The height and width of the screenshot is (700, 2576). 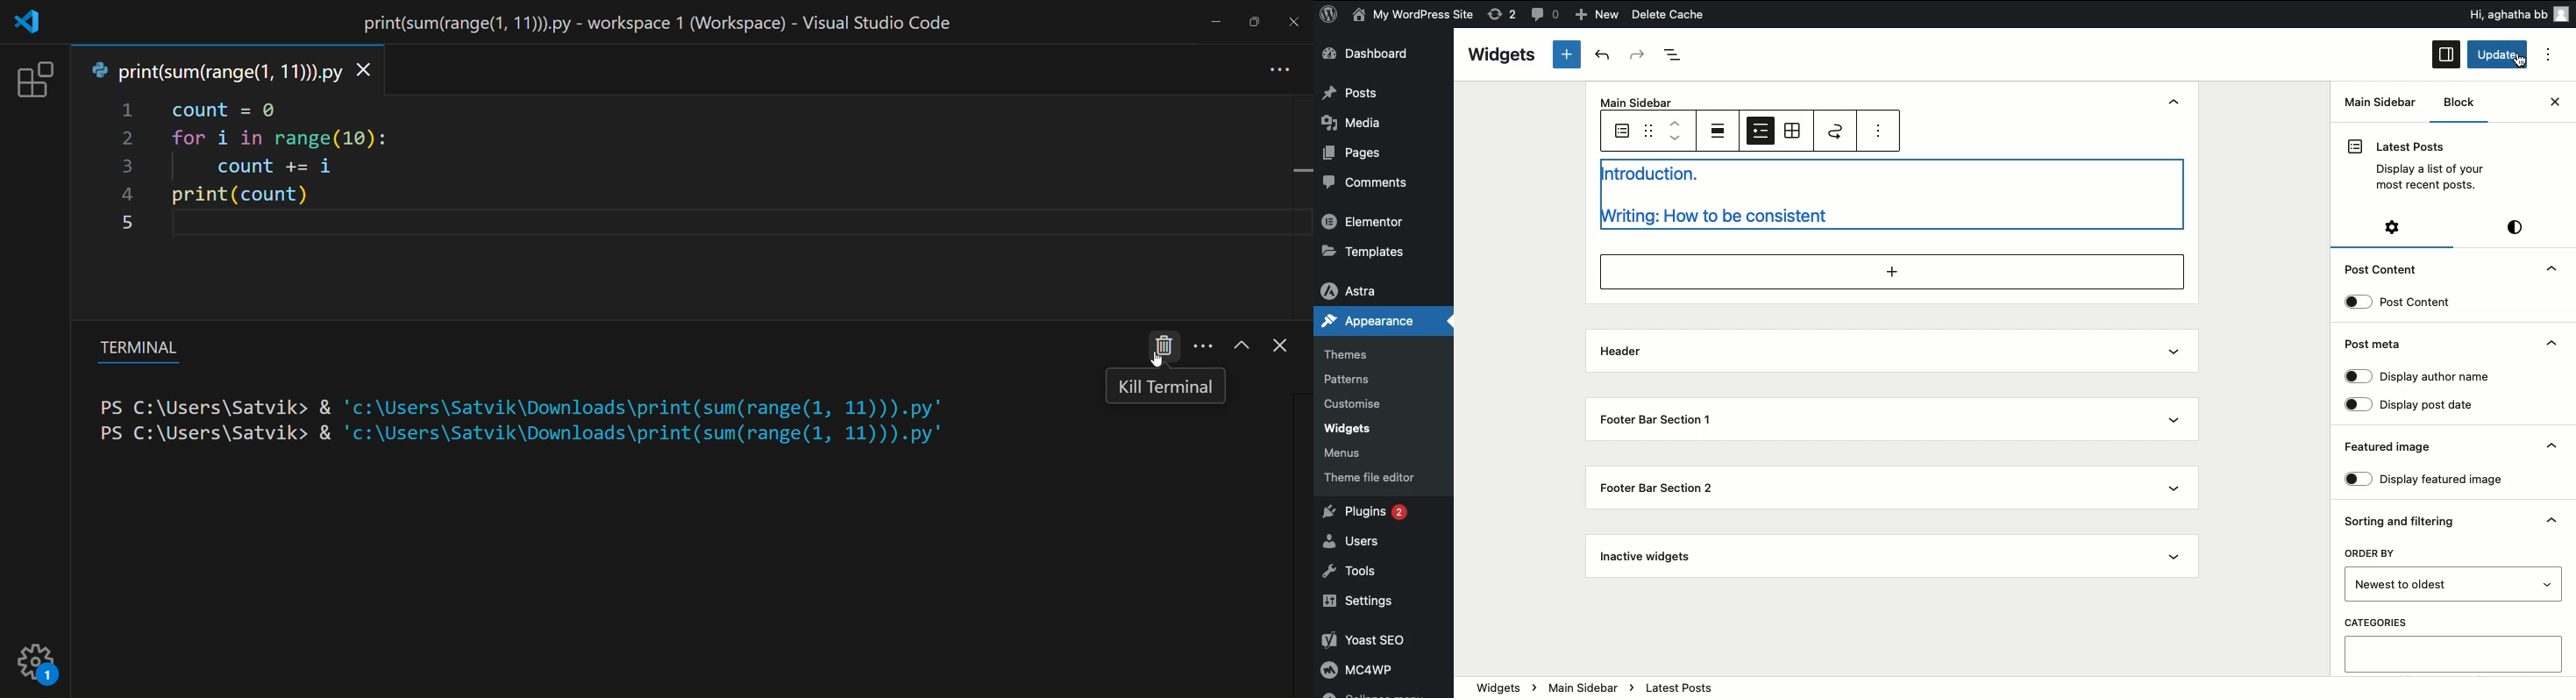 What do you see at coordinates (1354, 401) in the screenshot?
I see `Customise` at bounding box center [1354, 401].